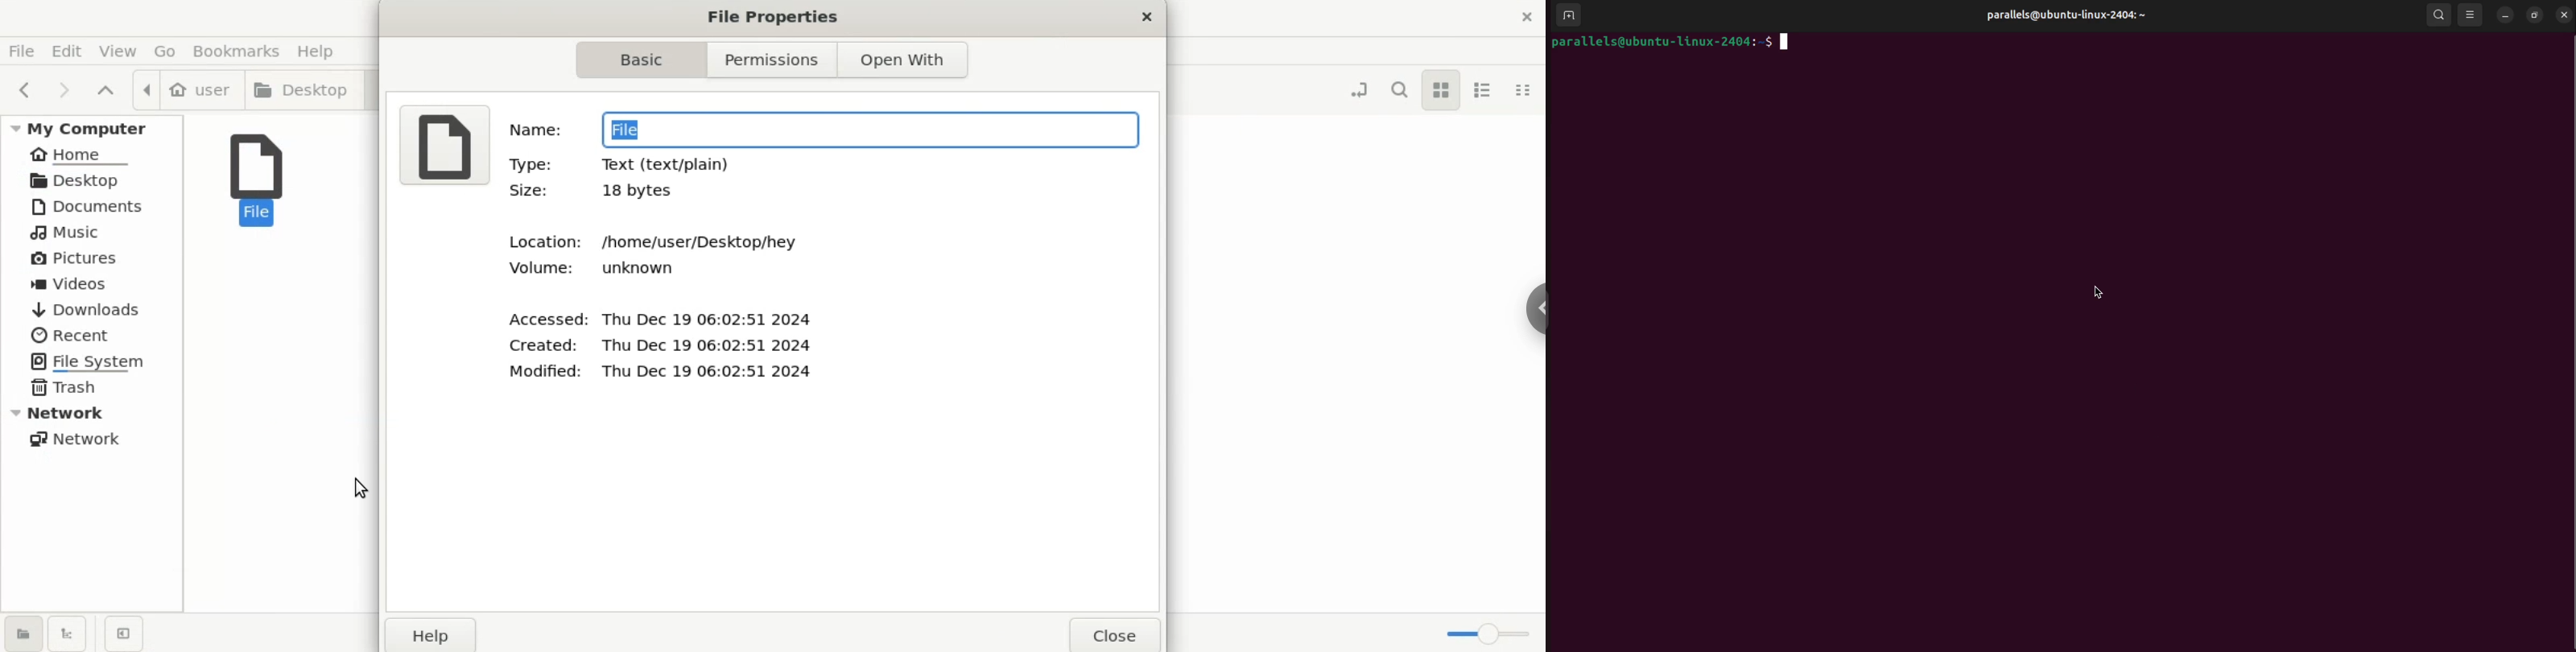  Describe the element at coordinates (2471, 14) in the screenshot. I see `view options` at that location.